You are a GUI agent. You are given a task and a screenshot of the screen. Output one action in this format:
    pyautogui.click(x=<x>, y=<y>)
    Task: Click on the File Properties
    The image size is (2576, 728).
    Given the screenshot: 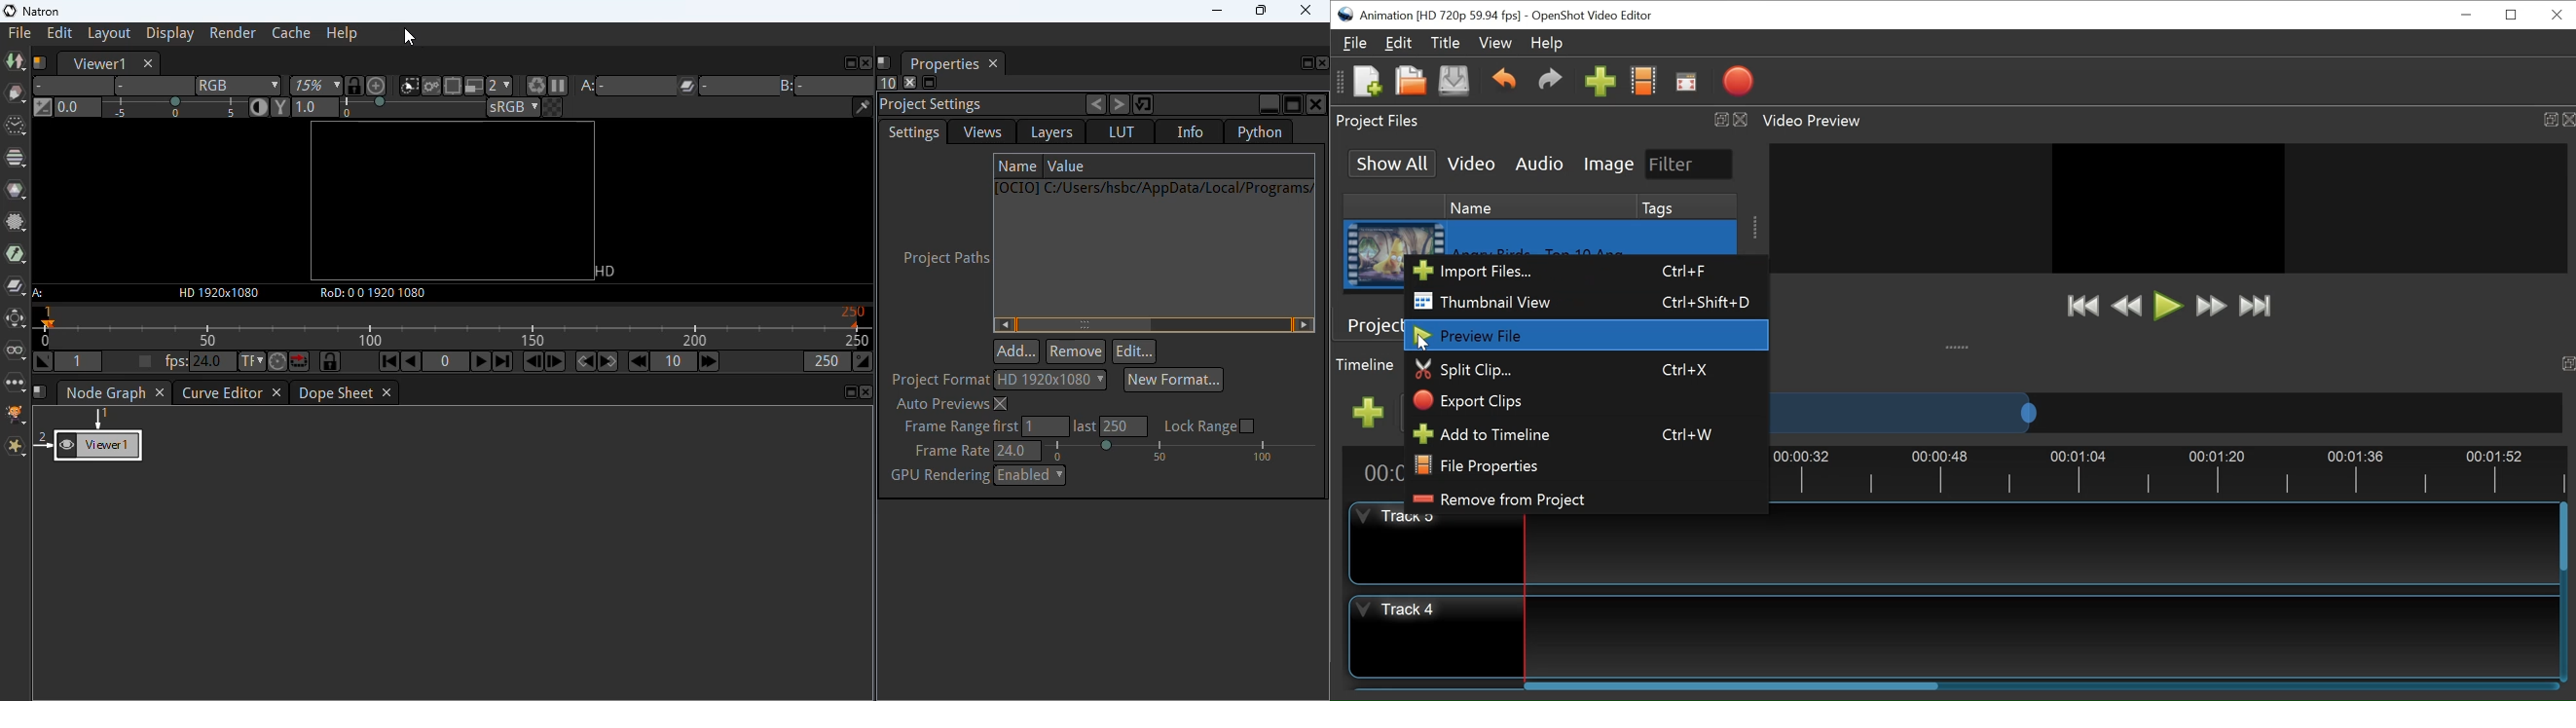 What is the action you would take?
    pyautogui.click(x=1588, y=465)
    